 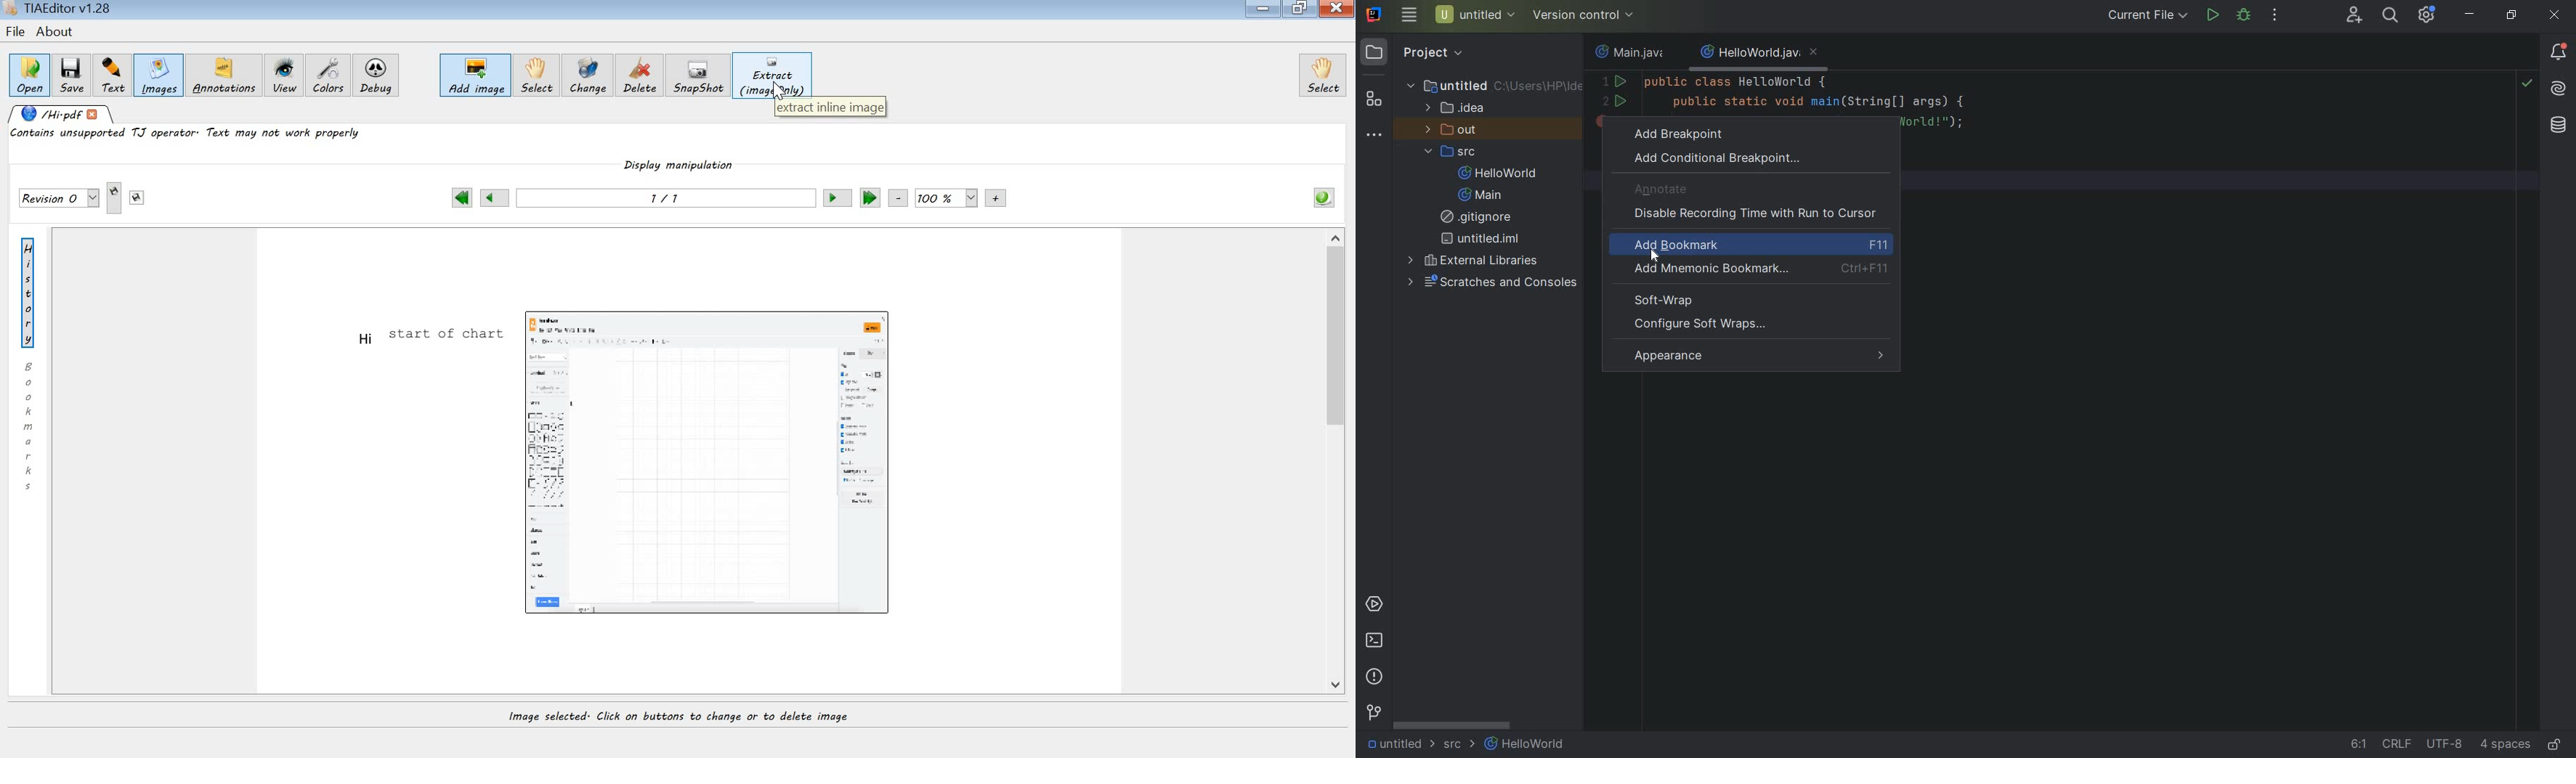 I want to click on configure version control, so click(x=1581, y=15).